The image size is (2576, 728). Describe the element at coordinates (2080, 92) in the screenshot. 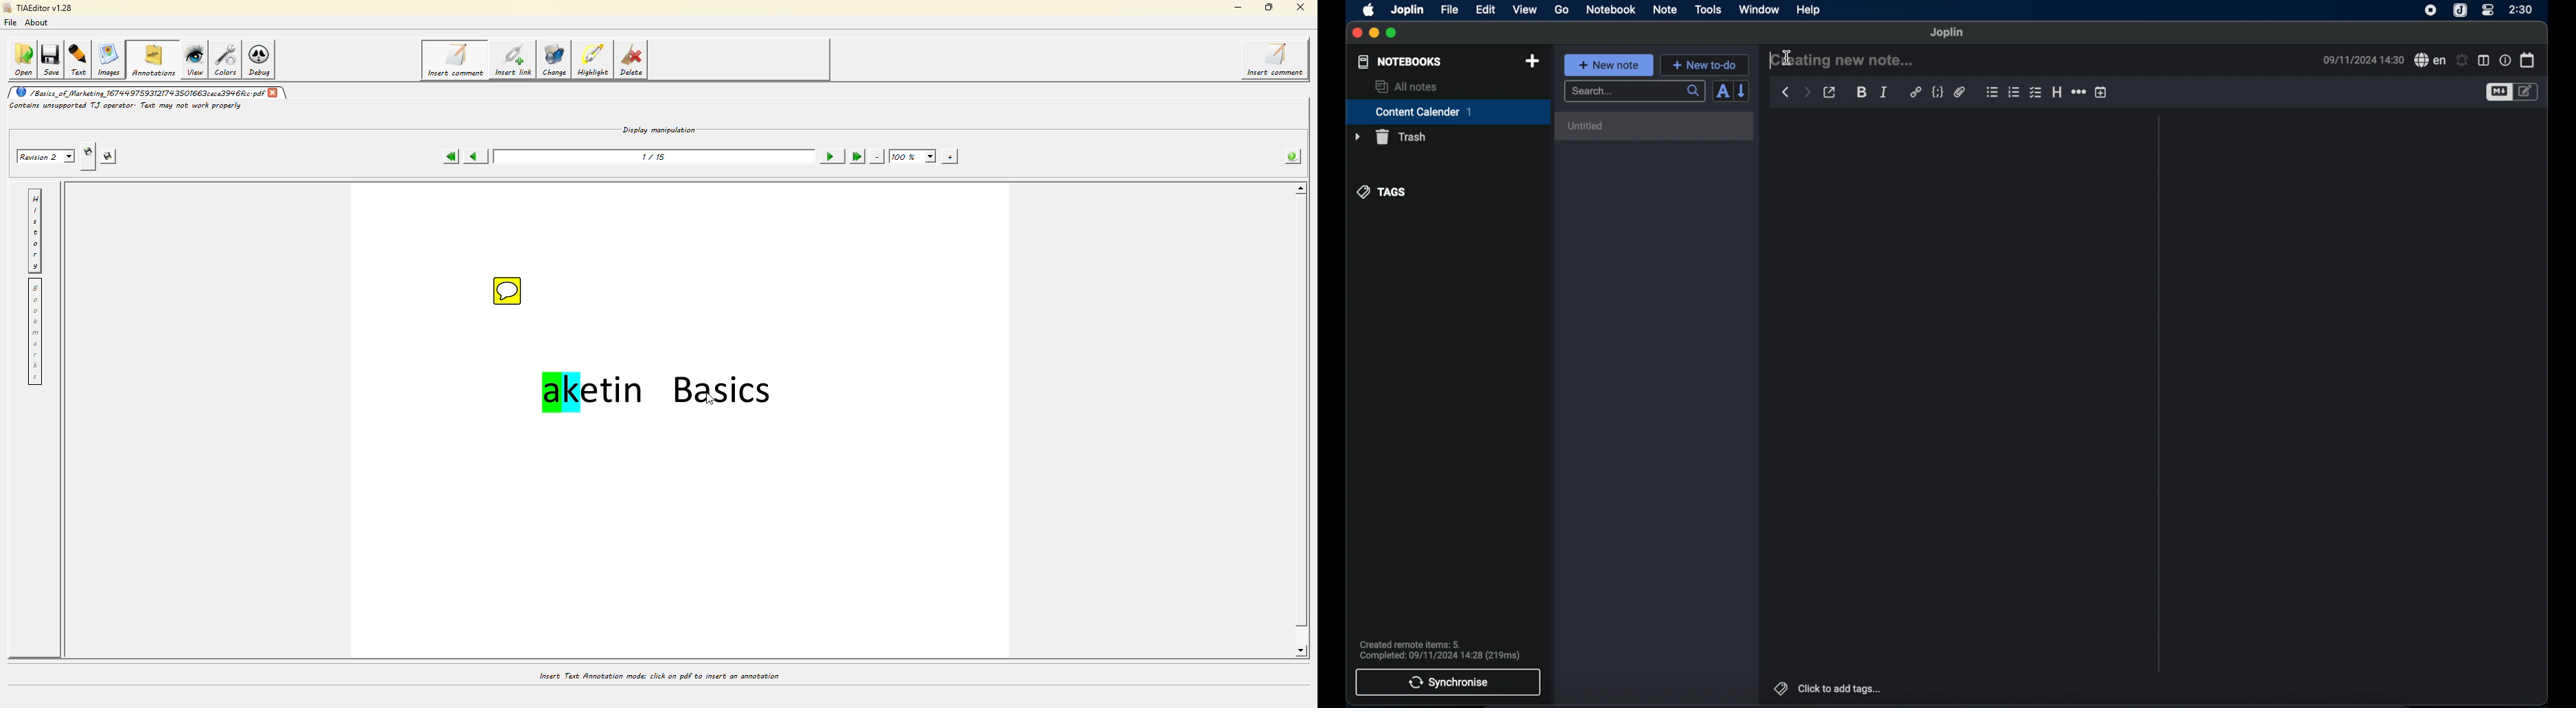

I see `horizontal rule` at that location.